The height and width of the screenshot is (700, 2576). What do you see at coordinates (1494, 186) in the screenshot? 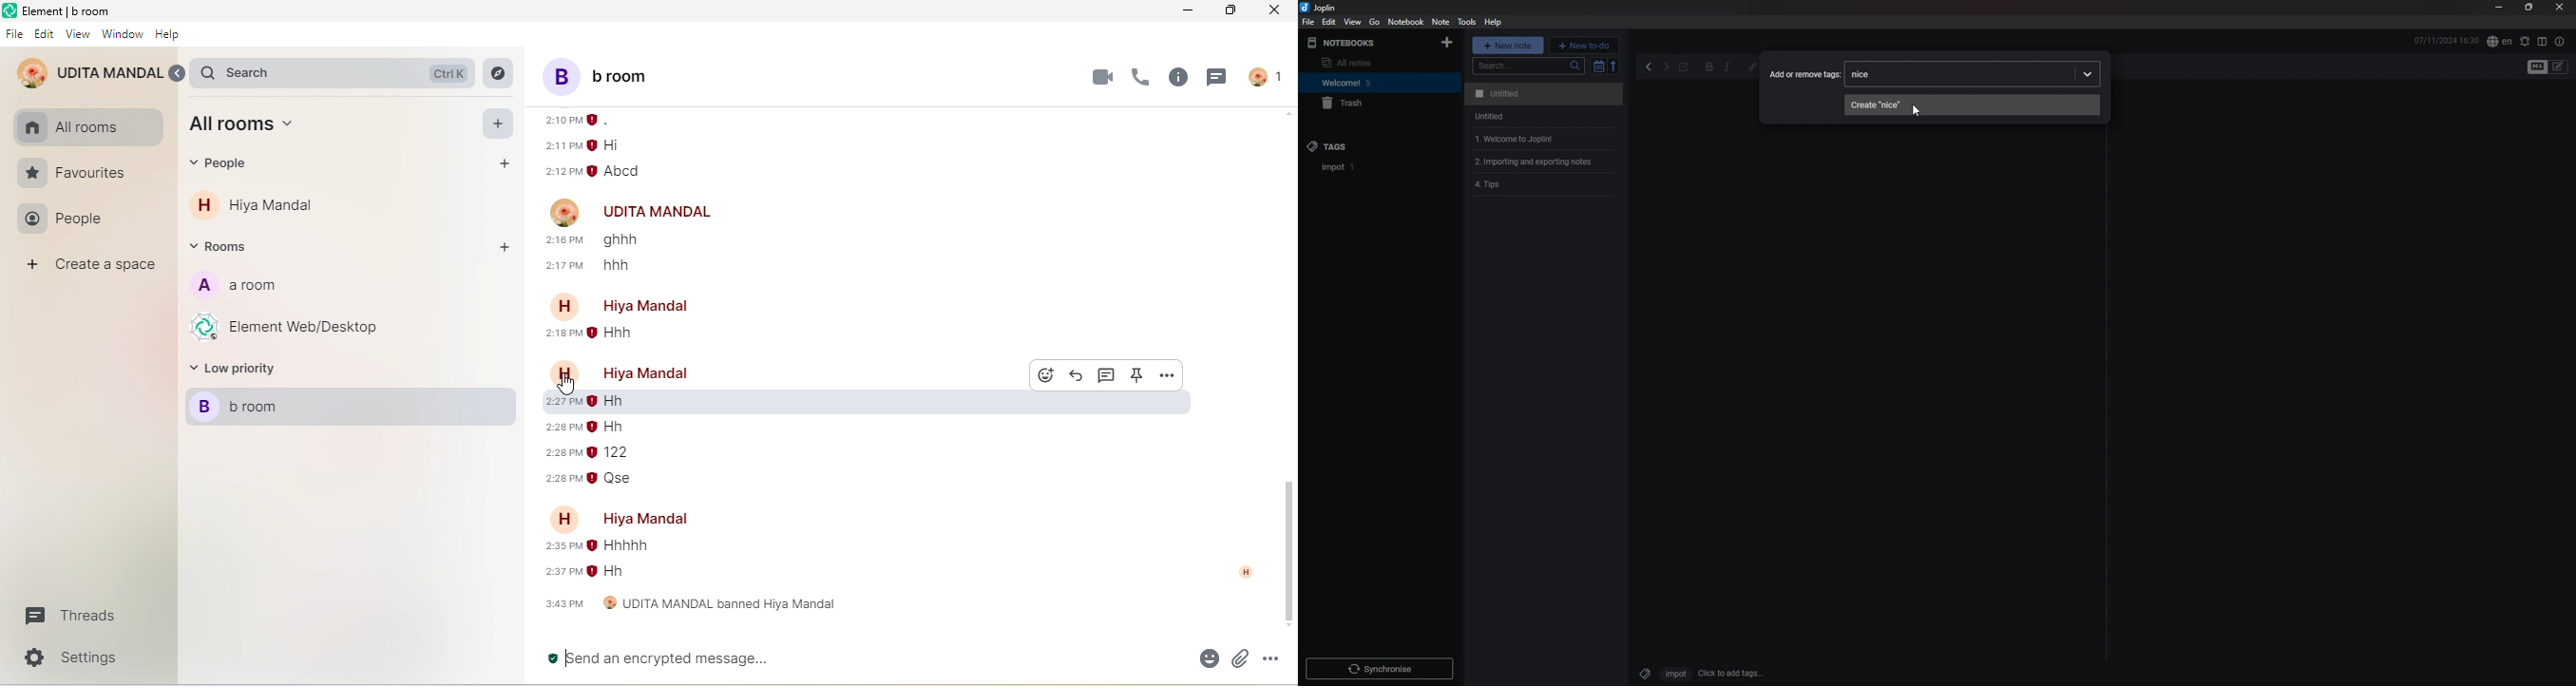
I see `4. Tips` at bounding box center [1494, 186].